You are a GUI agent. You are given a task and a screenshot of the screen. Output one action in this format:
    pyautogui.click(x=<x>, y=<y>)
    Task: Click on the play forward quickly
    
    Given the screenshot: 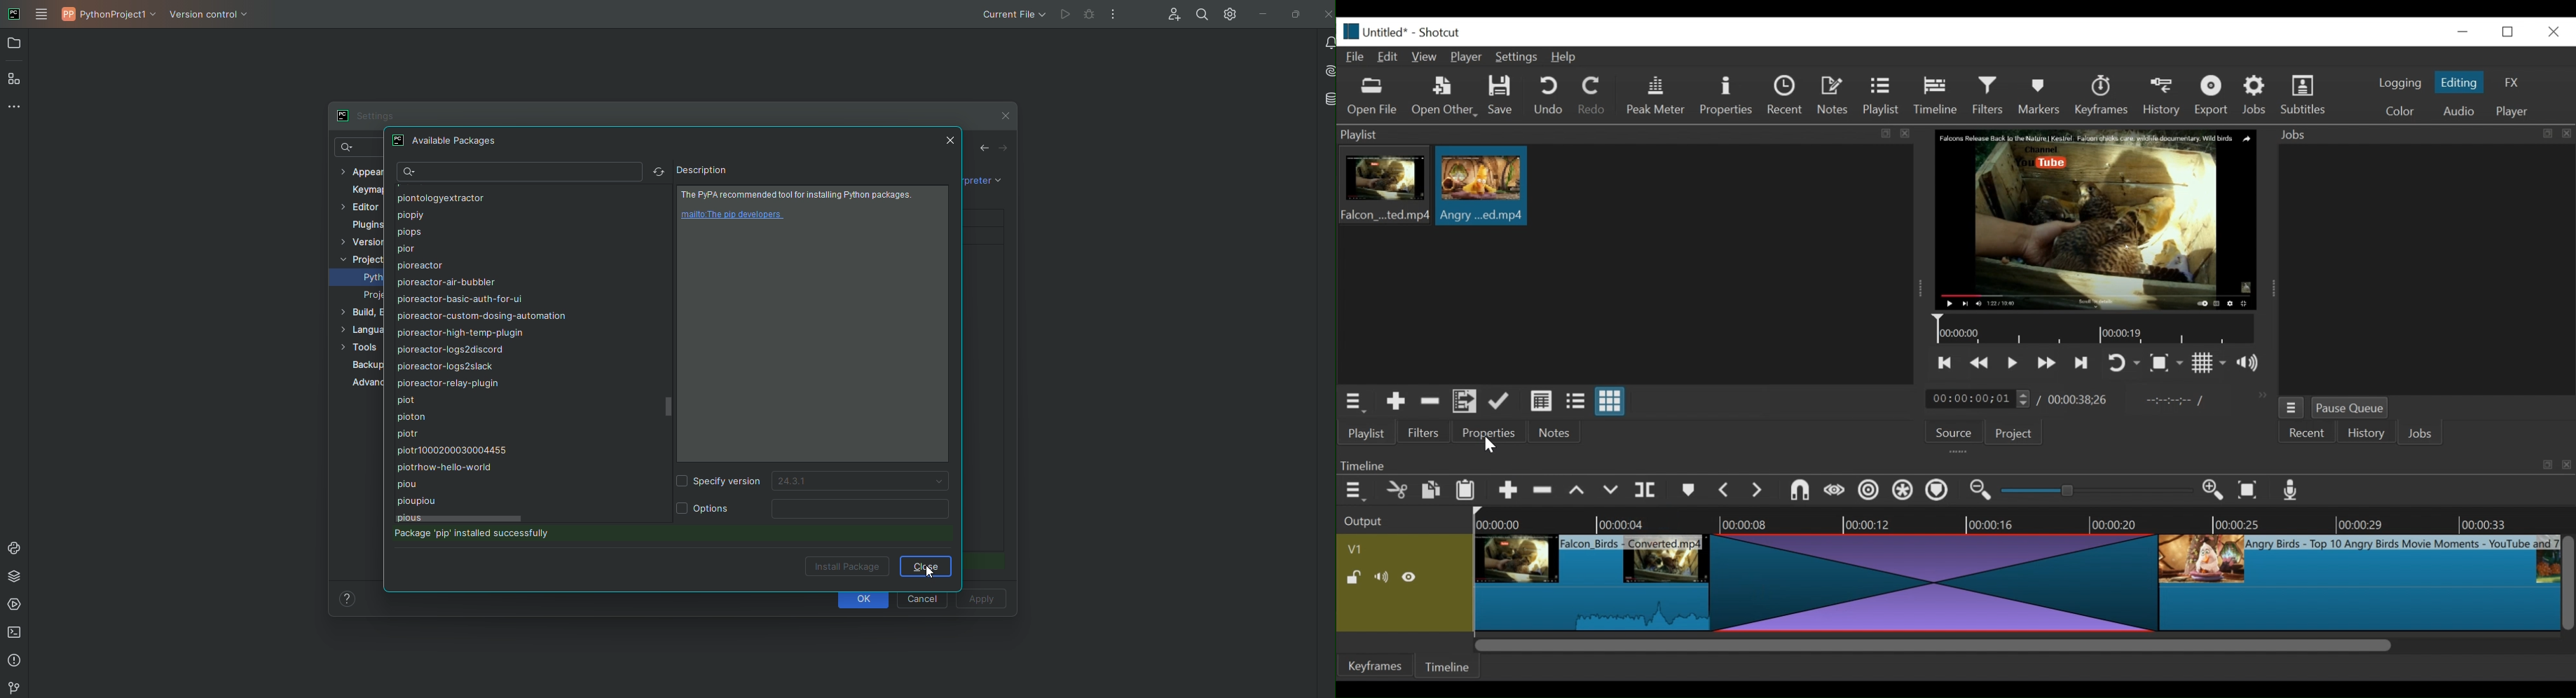 What is the action you would take?
    pyautogui.click(x=2048, y=365)
    